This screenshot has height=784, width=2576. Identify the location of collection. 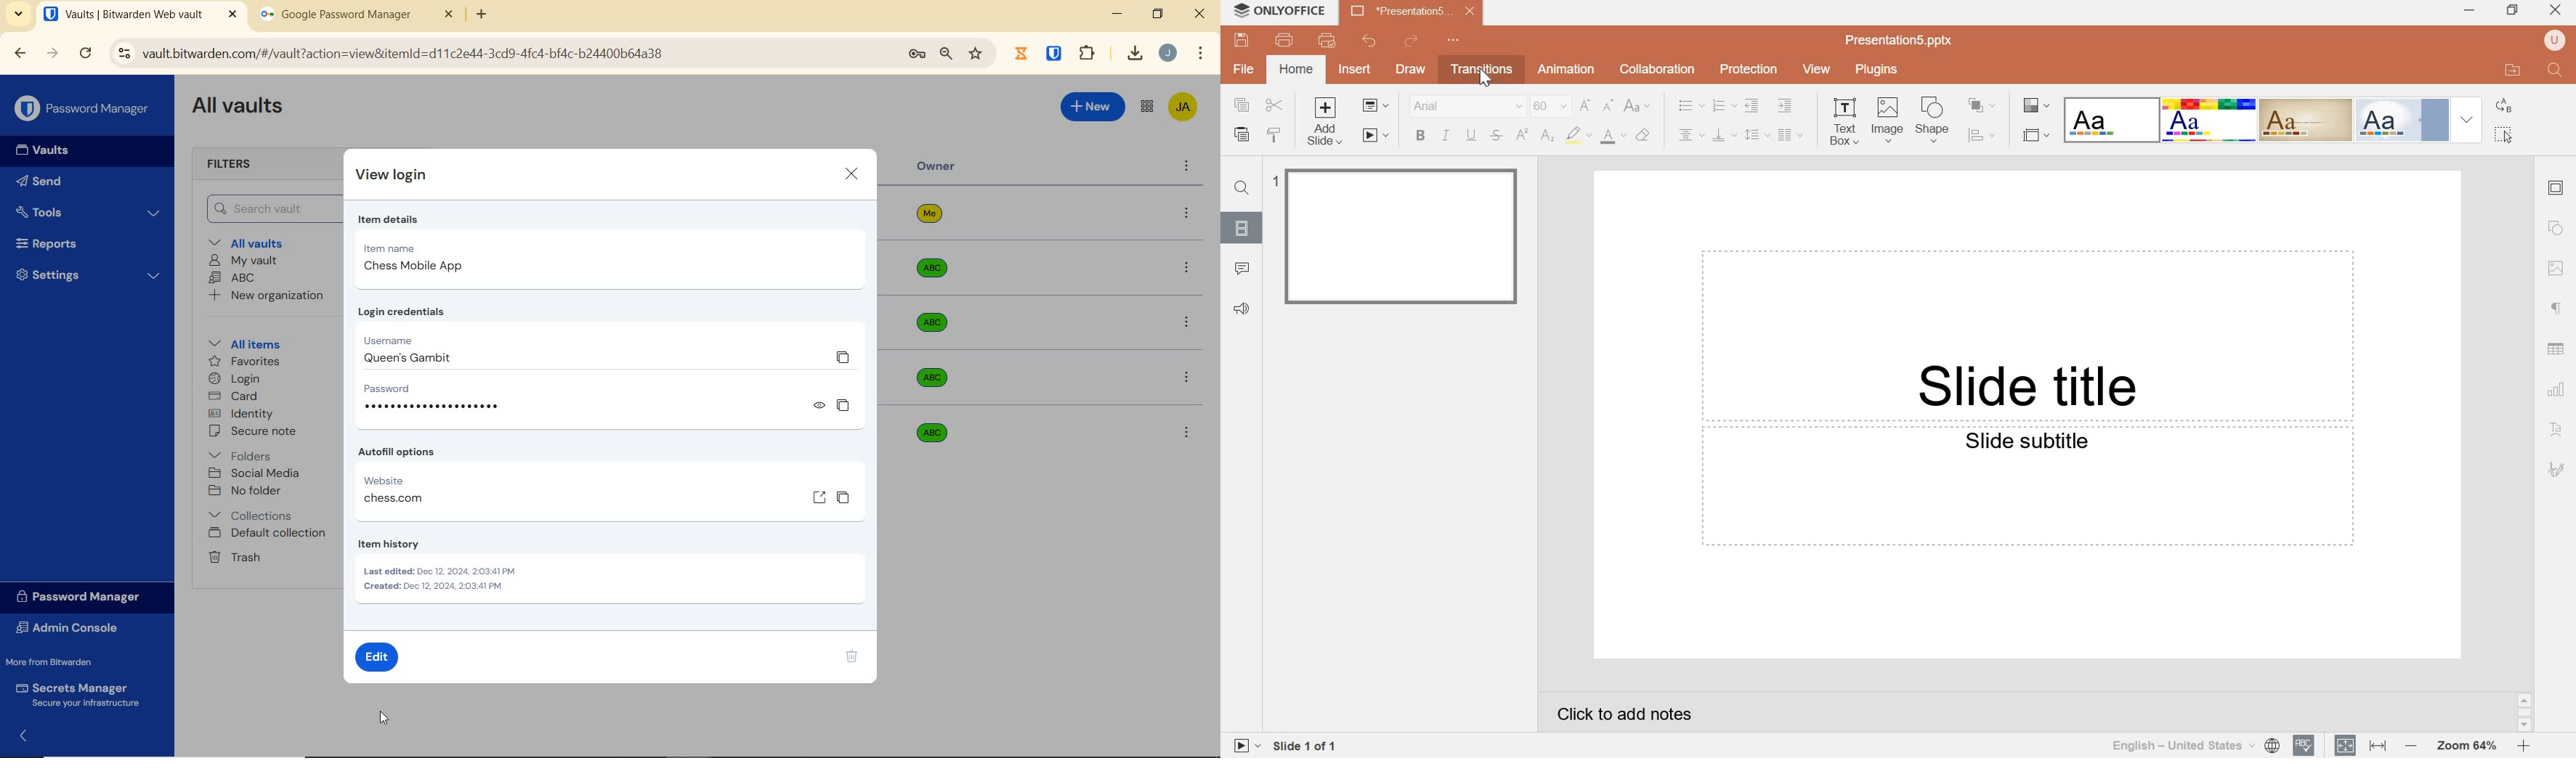
(251, 515).